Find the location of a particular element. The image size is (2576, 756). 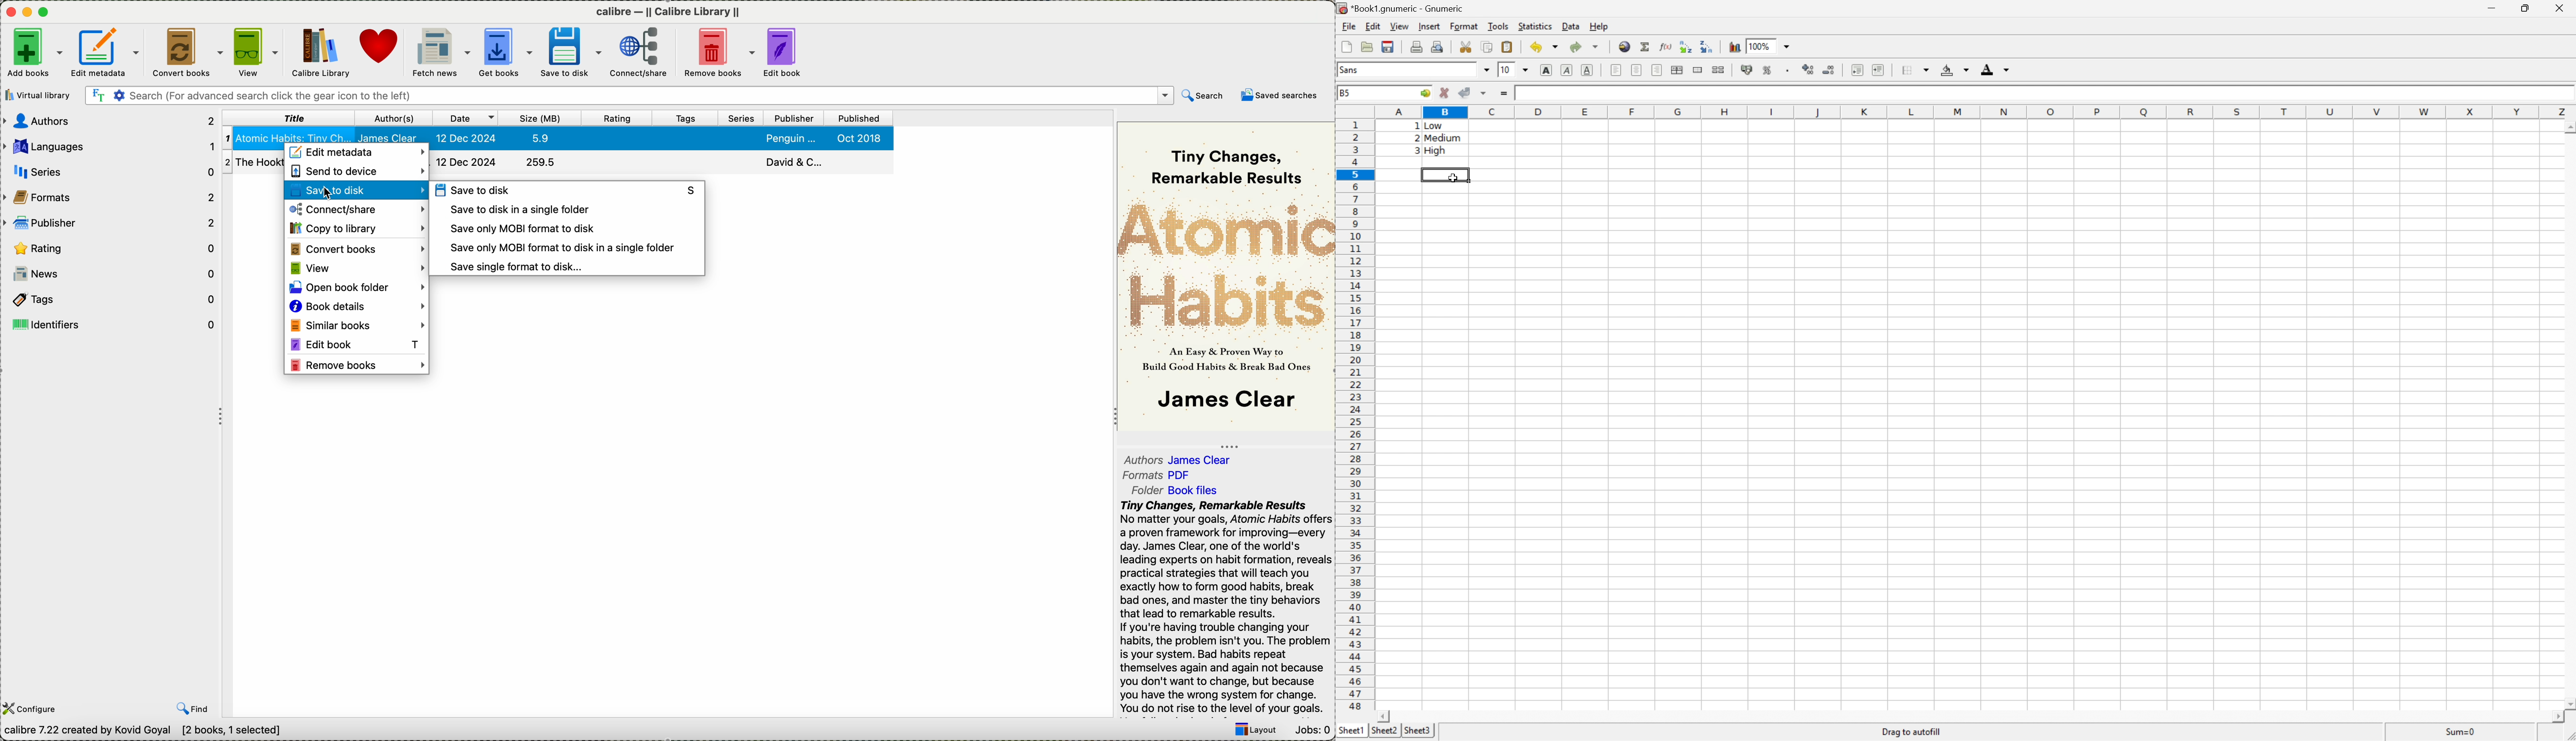

donate is located at coordinates (381, 49).